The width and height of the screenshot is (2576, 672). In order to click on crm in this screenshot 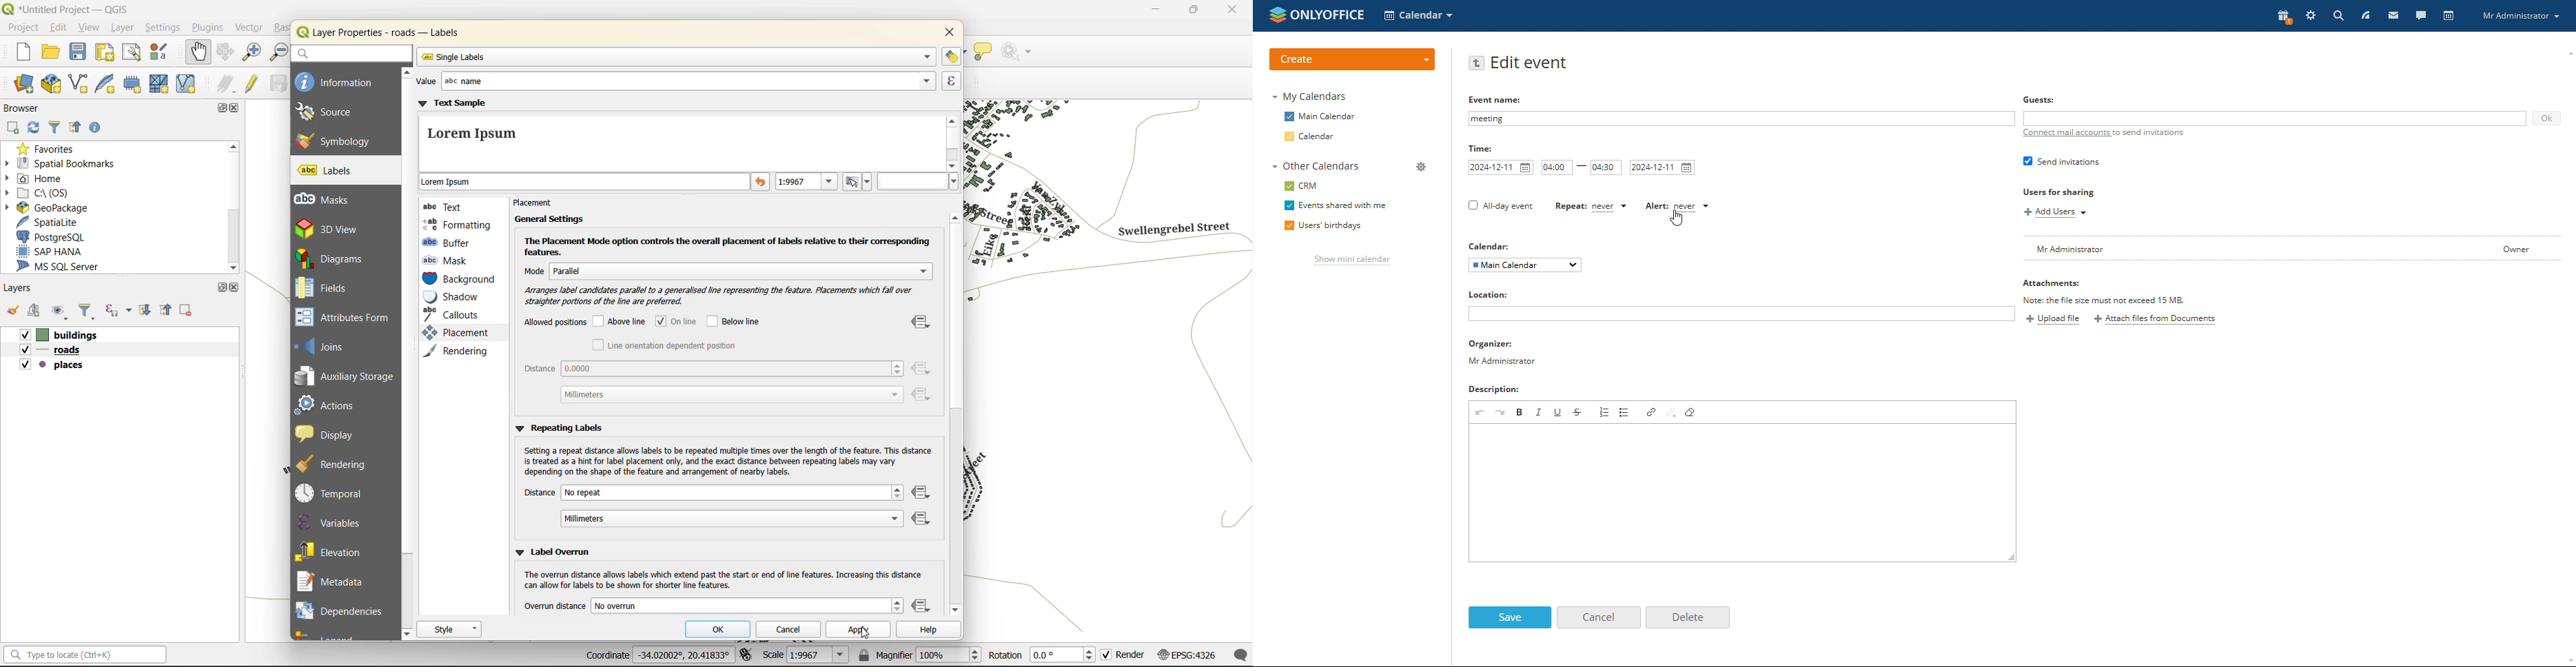, I will do `click(1302, 185)`.